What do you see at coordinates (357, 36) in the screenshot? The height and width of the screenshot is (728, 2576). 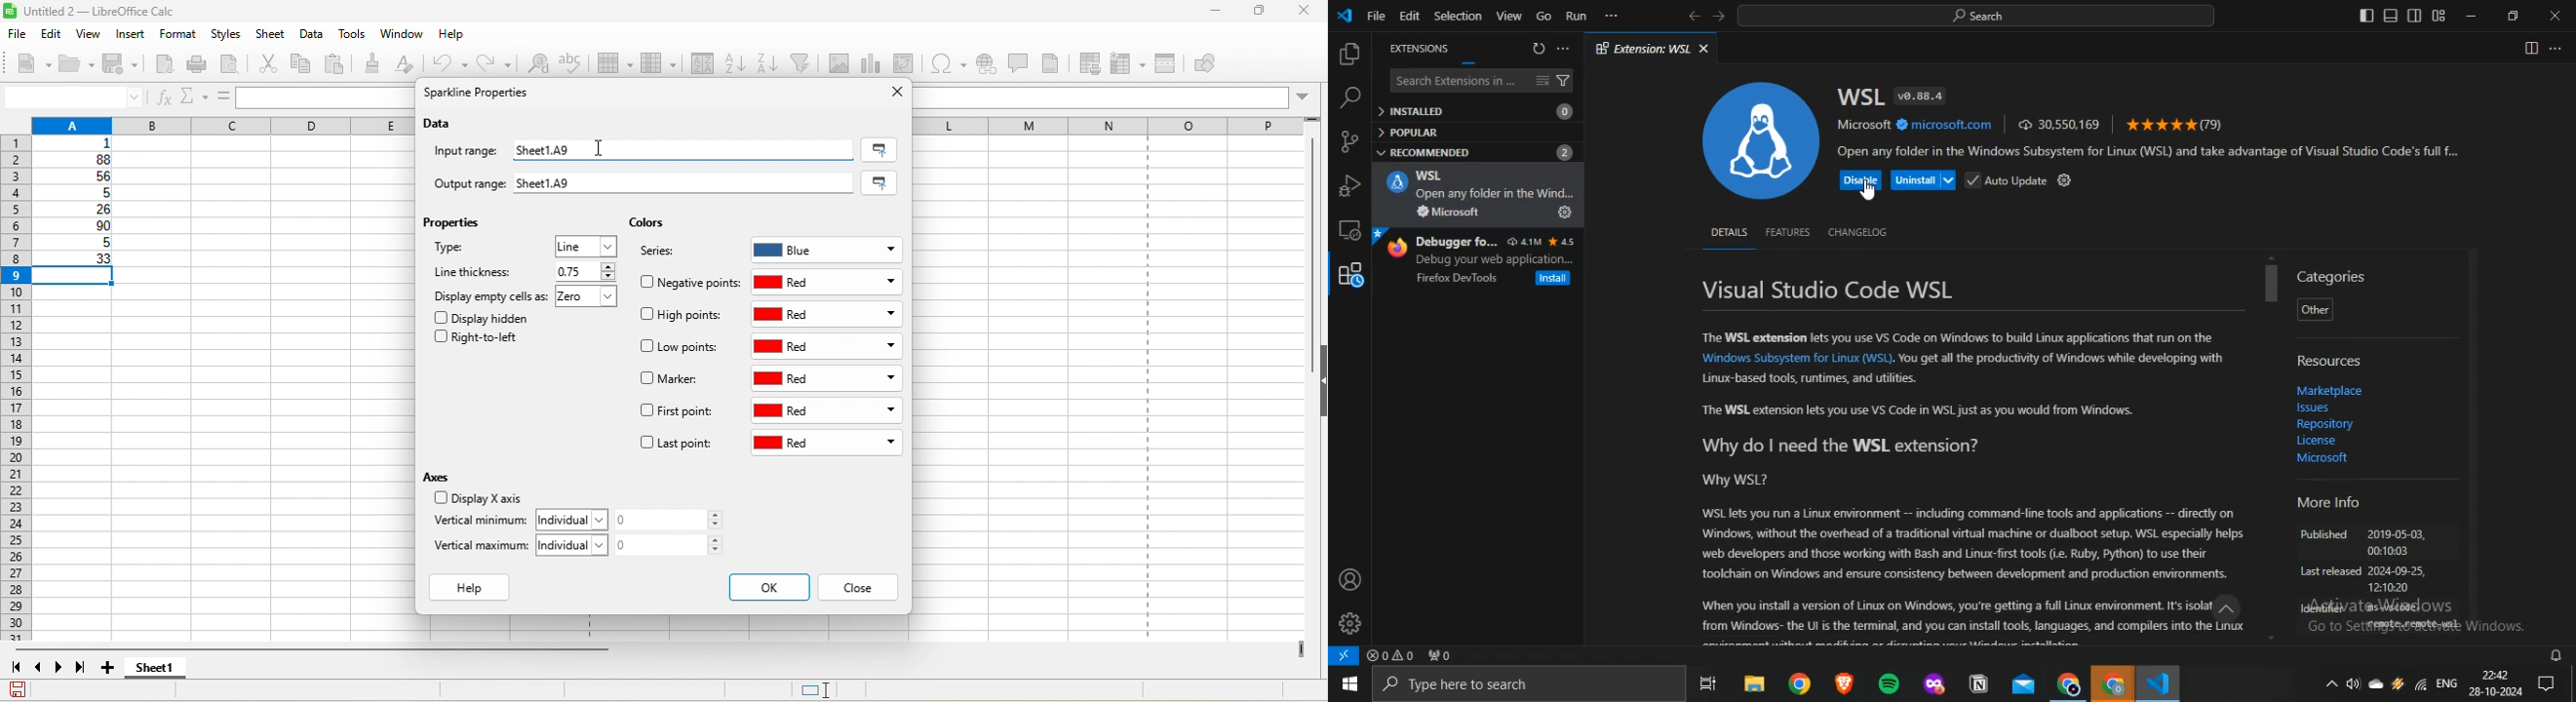 I see `tools` at bounding box center [357, 36].